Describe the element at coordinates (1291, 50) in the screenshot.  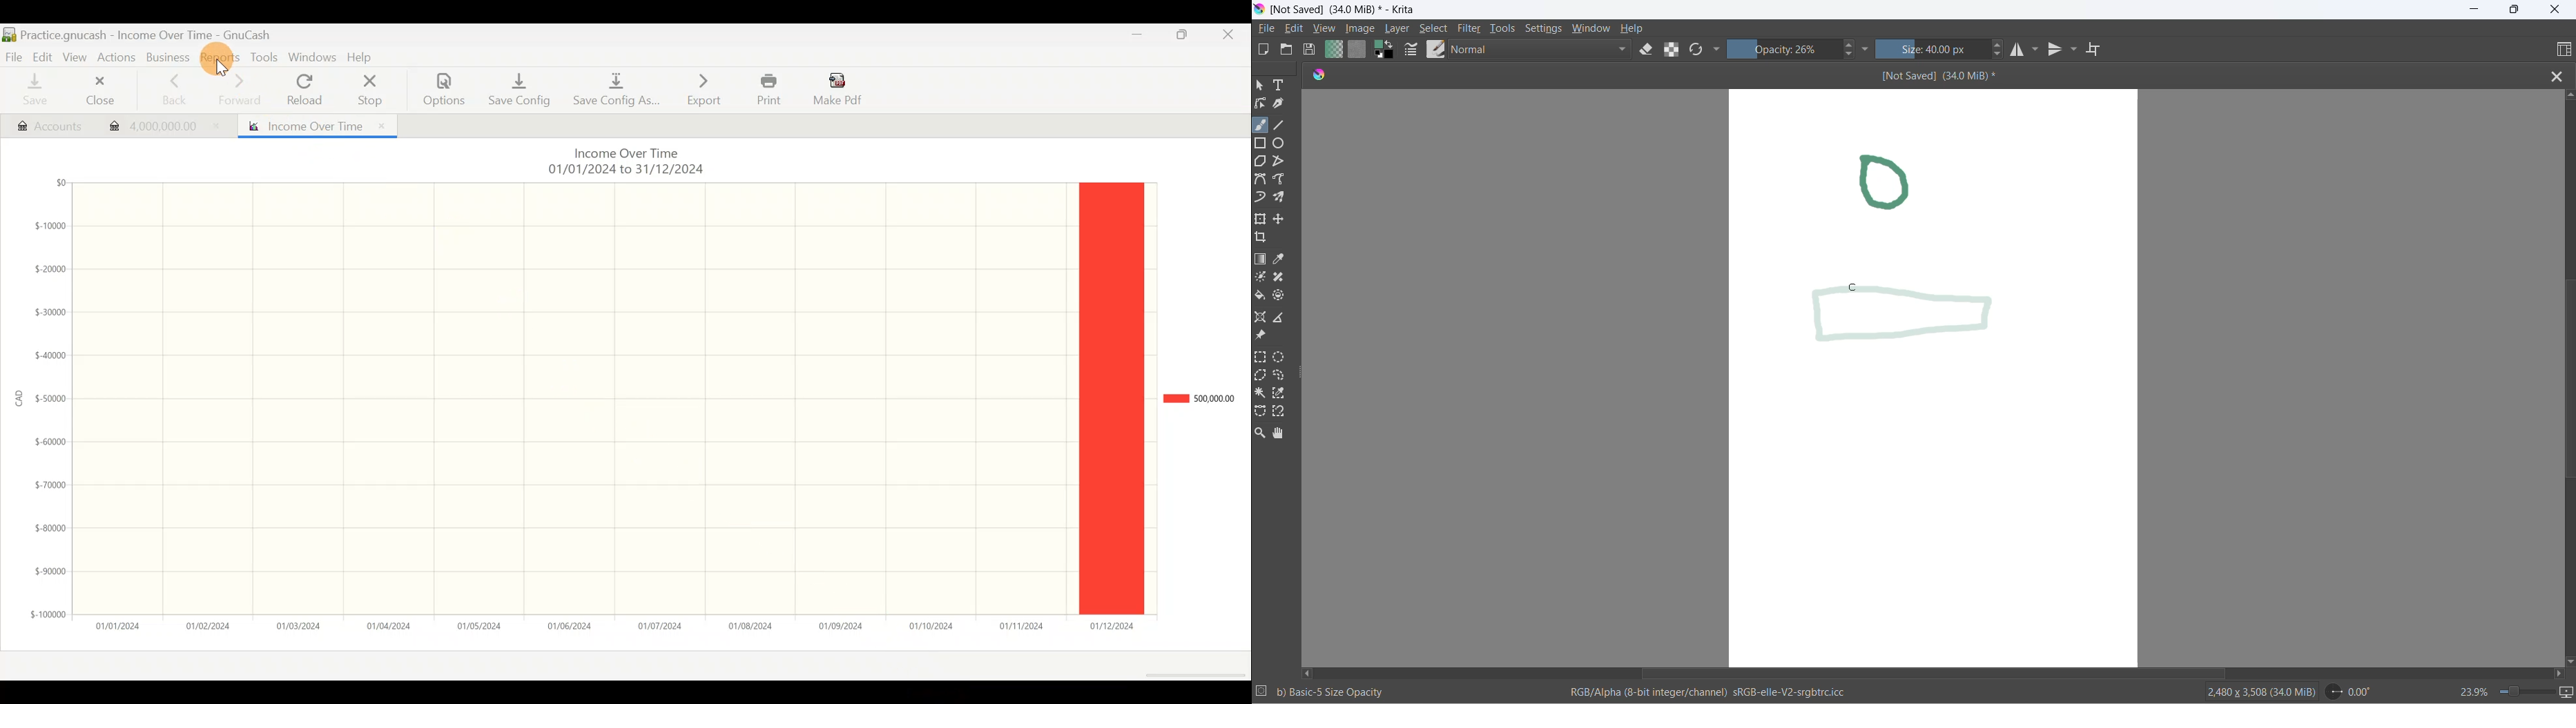
I see `open document` at that location.